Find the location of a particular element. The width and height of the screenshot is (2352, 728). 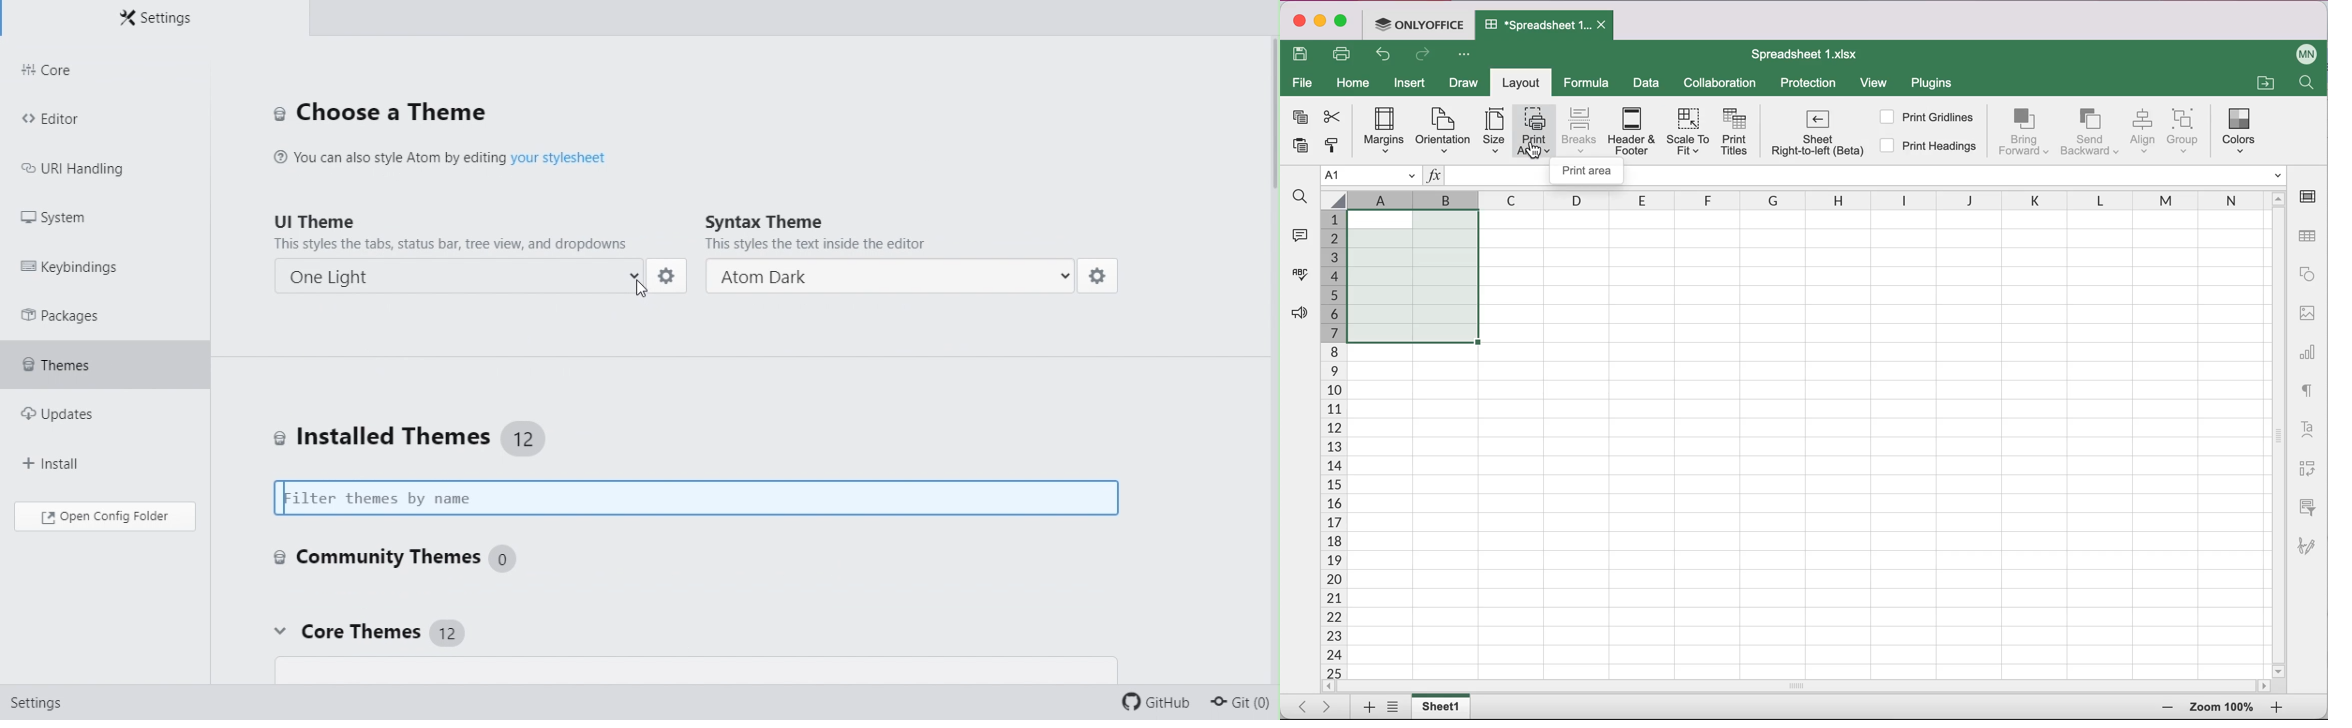

Bring forward is located at coordinates (2025, 131).